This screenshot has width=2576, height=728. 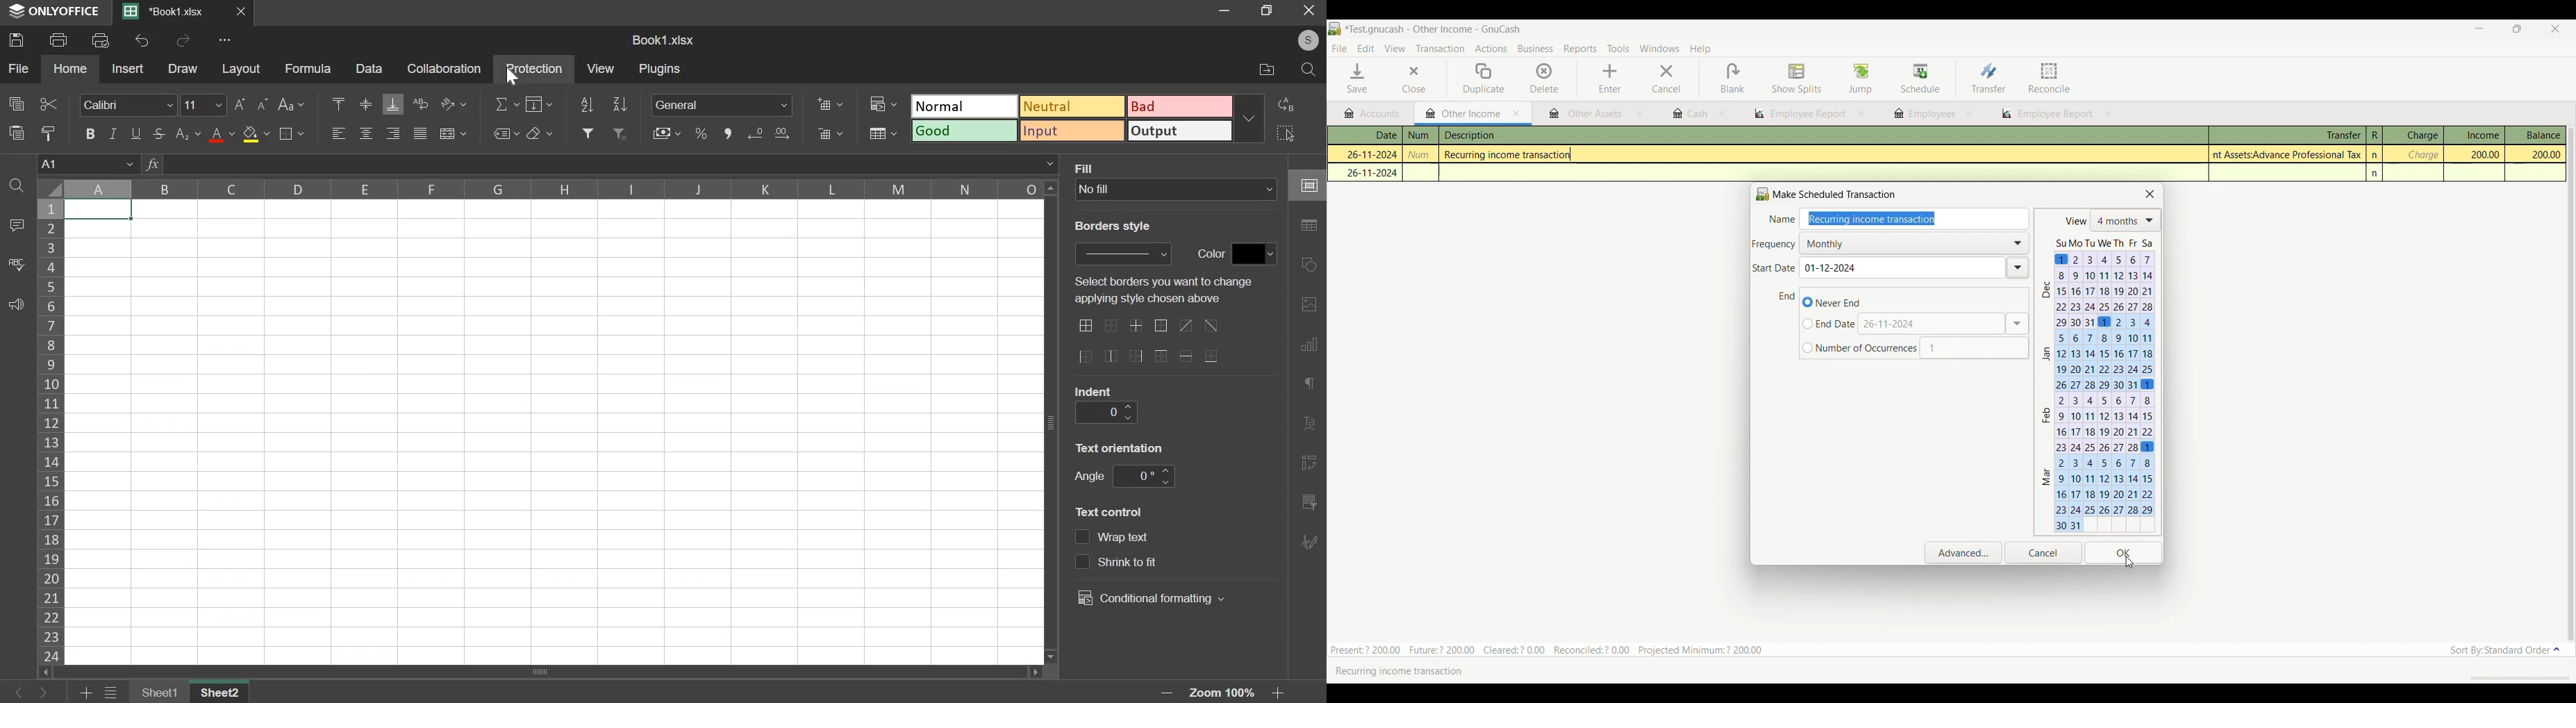 I want to click on Open advanced settings, so click(x=1964, y=553).